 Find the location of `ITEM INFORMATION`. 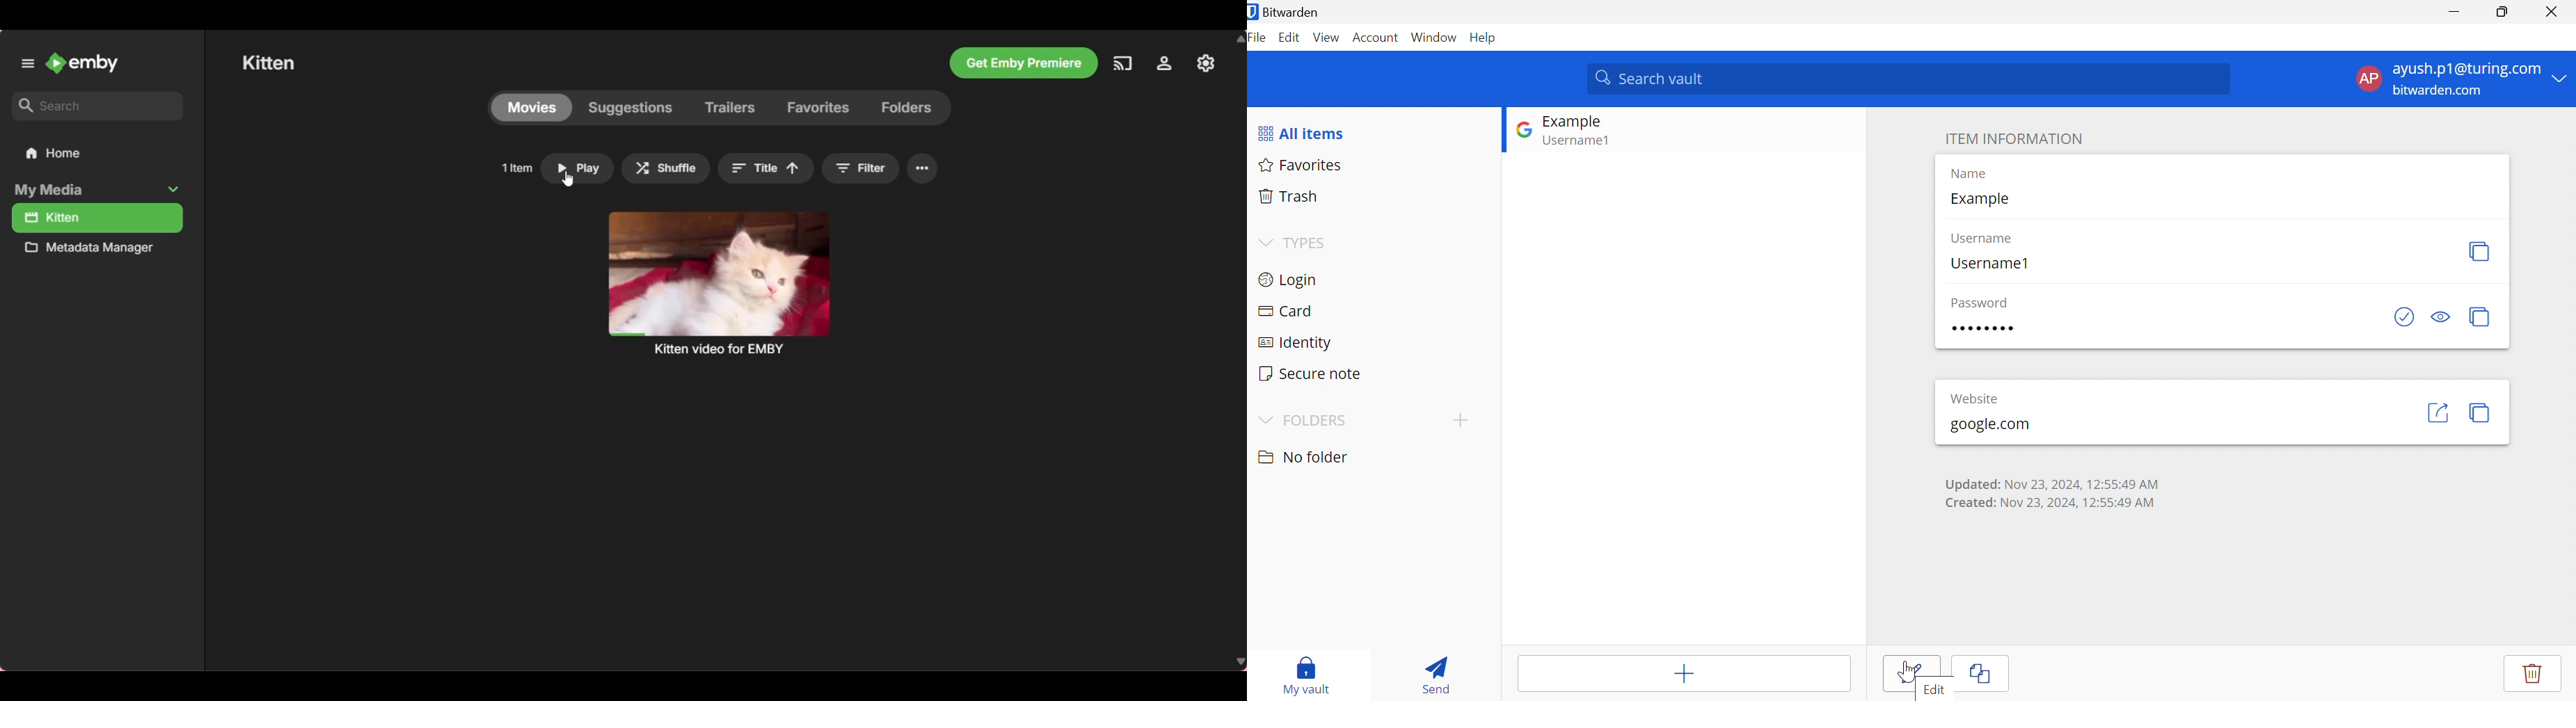

ITEM INFORMATION is located at coordinates (2014, 138).